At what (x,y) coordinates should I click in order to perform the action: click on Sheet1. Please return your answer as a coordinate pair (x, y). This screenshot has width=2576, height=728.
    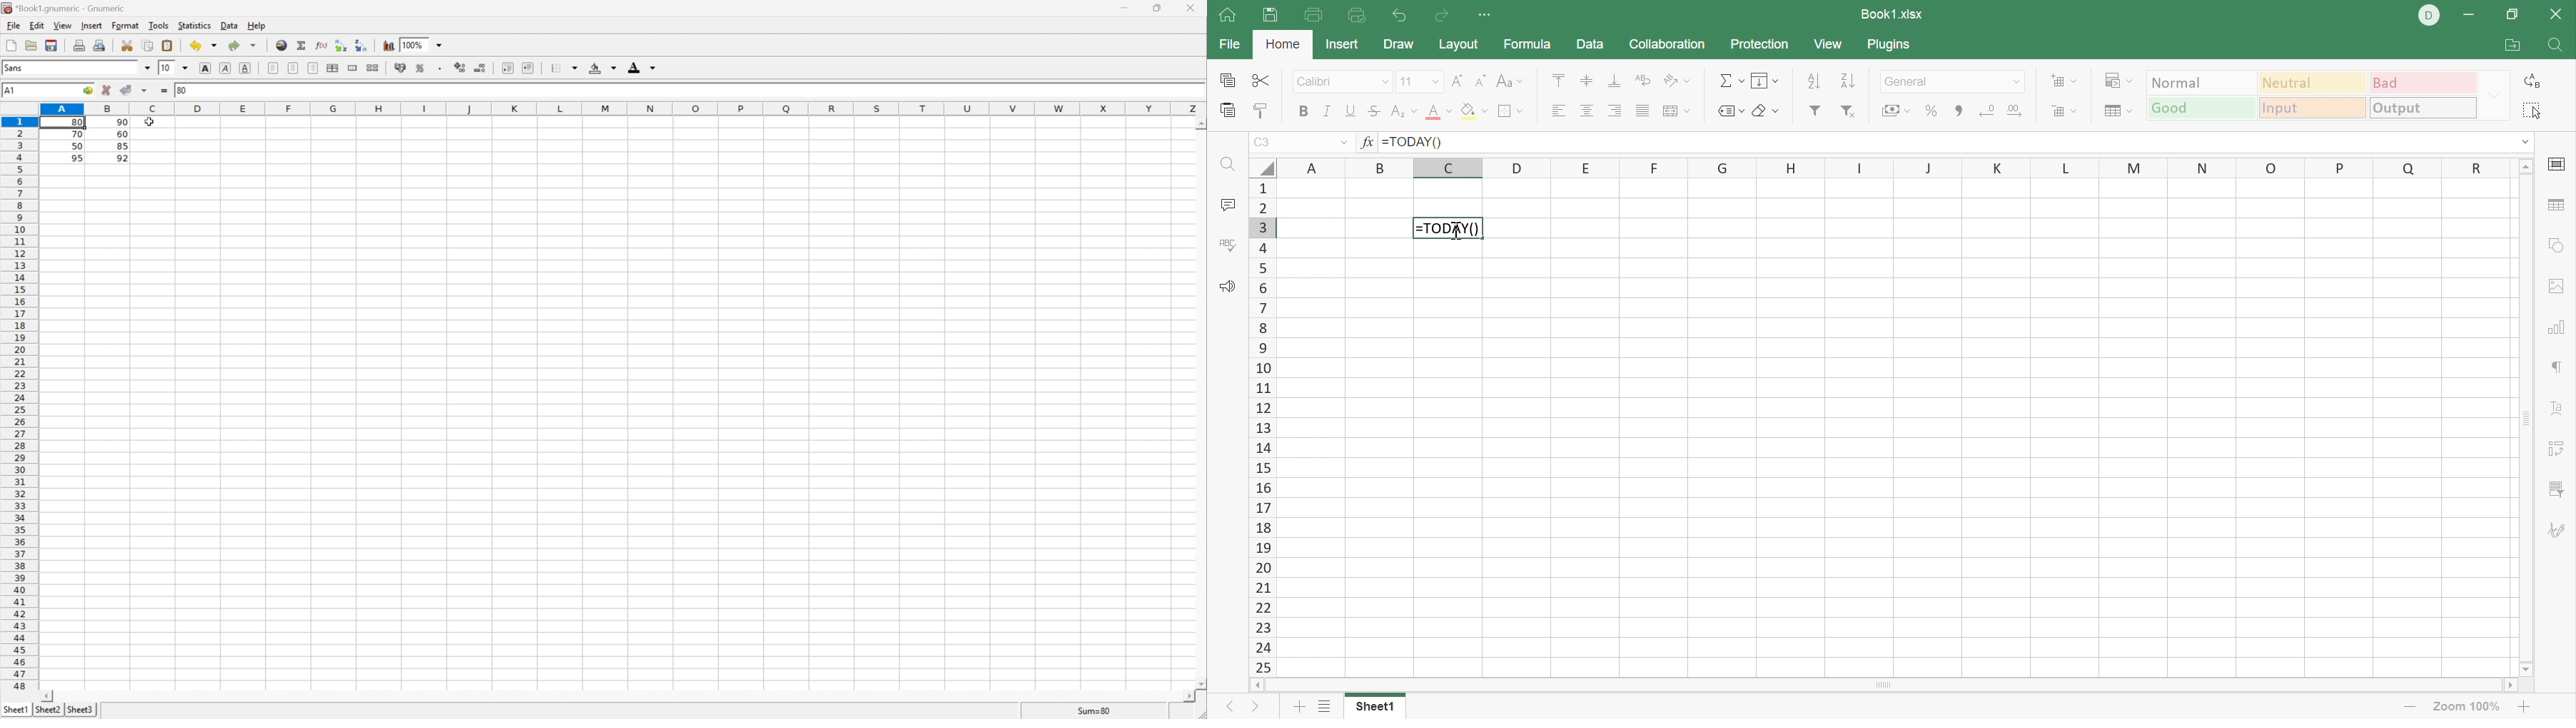
    Looking at the image, I should click on (16, 708).